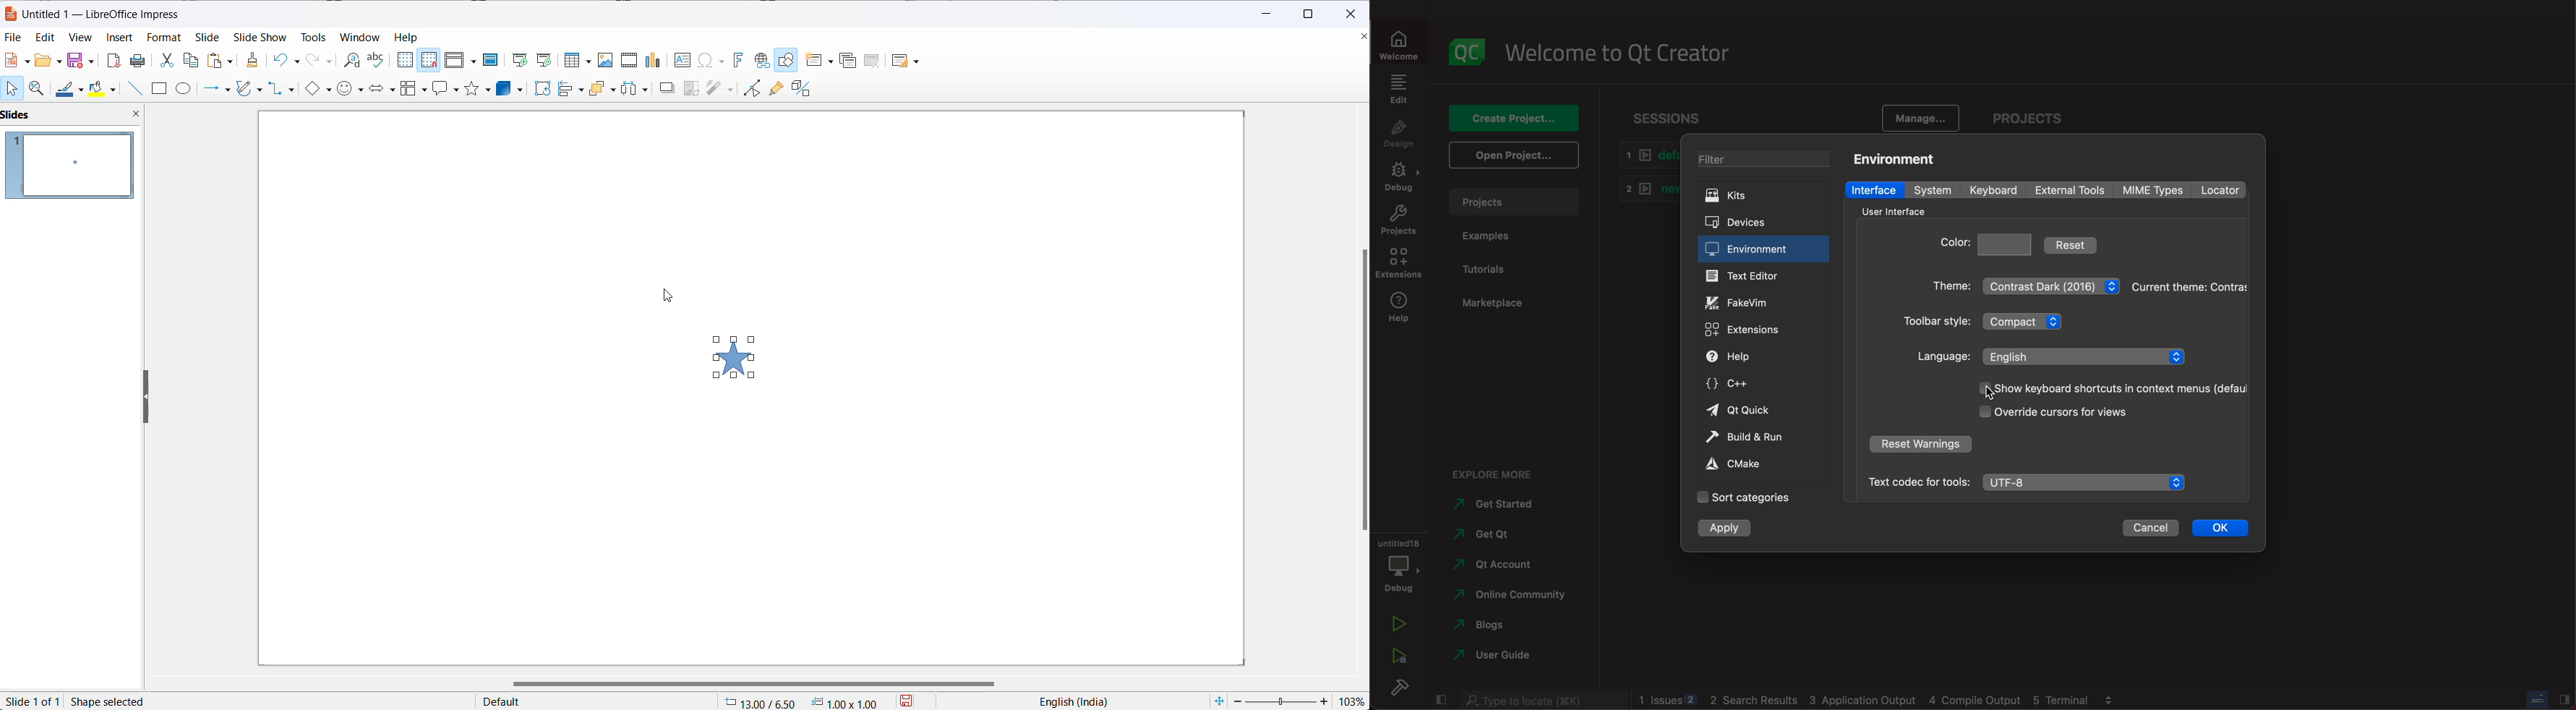  I want to click on ellipse, so click(187, 87).